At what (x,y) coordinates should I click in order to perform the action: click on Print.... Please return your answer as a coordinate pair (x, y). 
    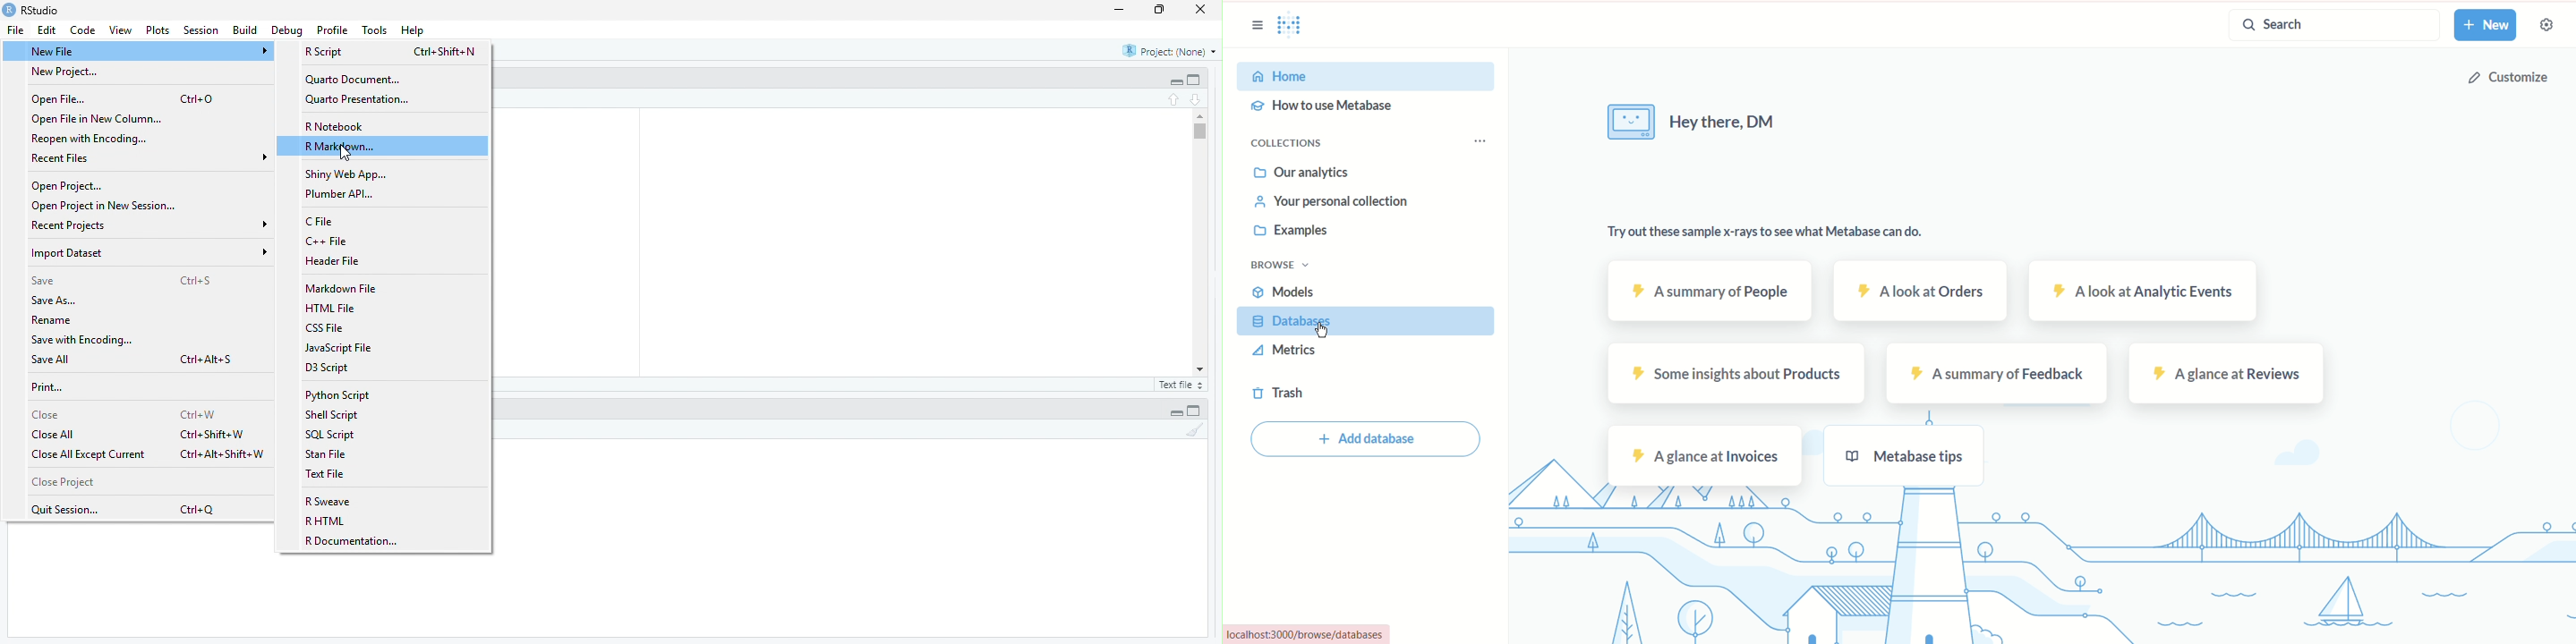
    Looking at the image, I should click on (48, 387).